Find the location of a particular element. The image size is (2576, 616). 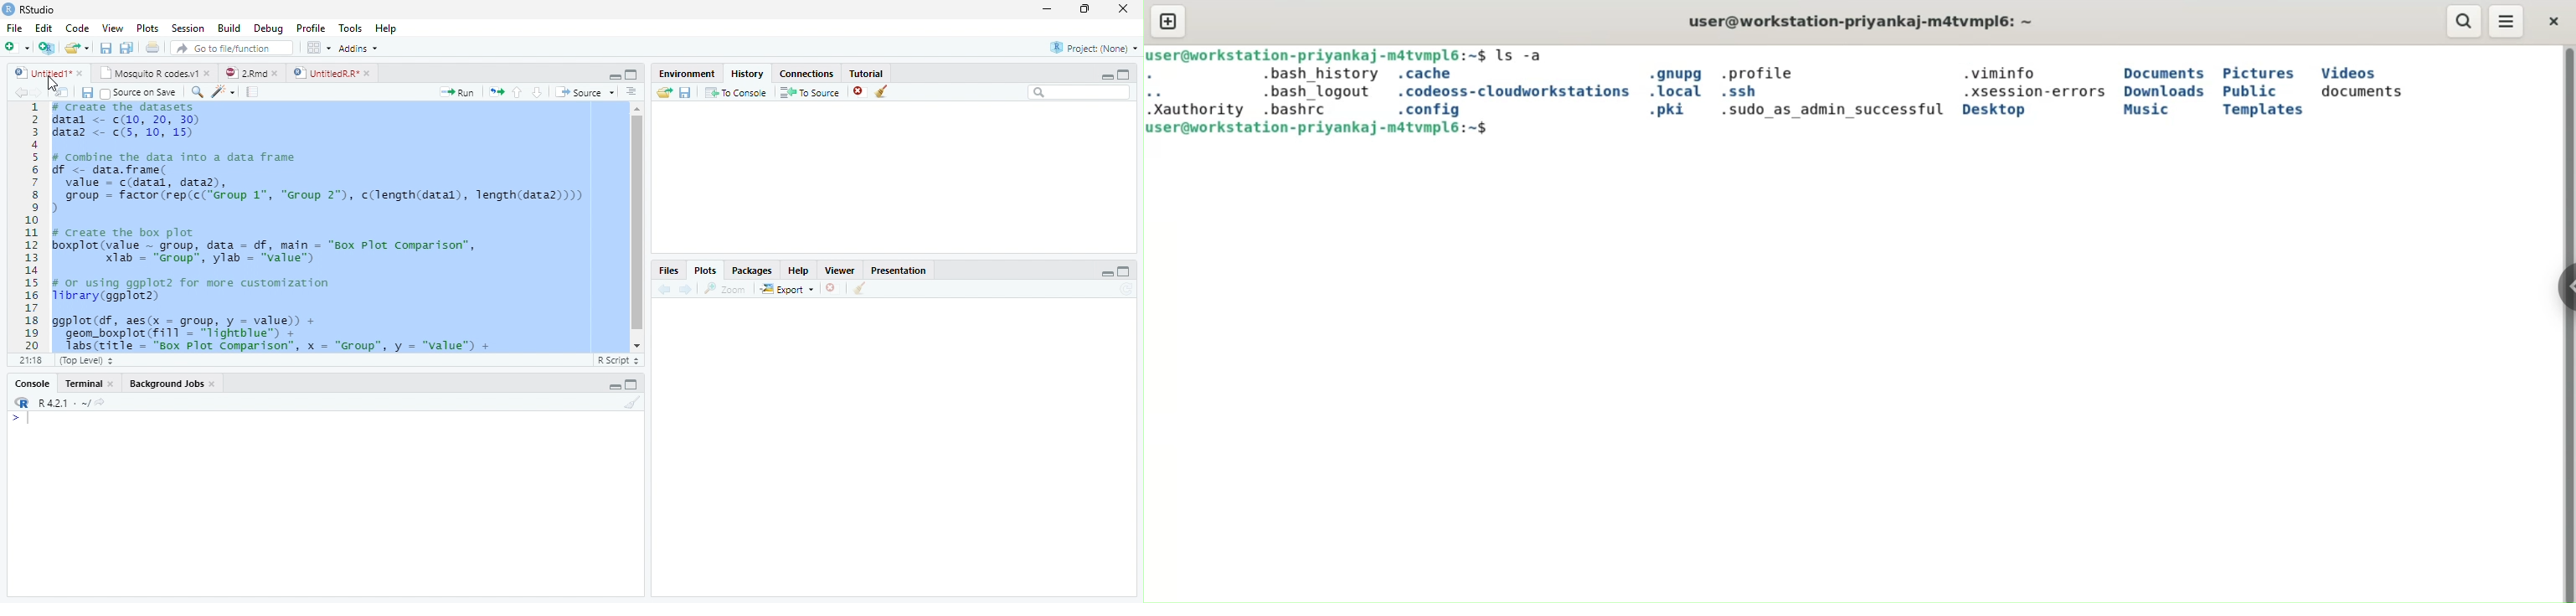

R 4.2.1 . ~/ is located at coordinates (64, 402).